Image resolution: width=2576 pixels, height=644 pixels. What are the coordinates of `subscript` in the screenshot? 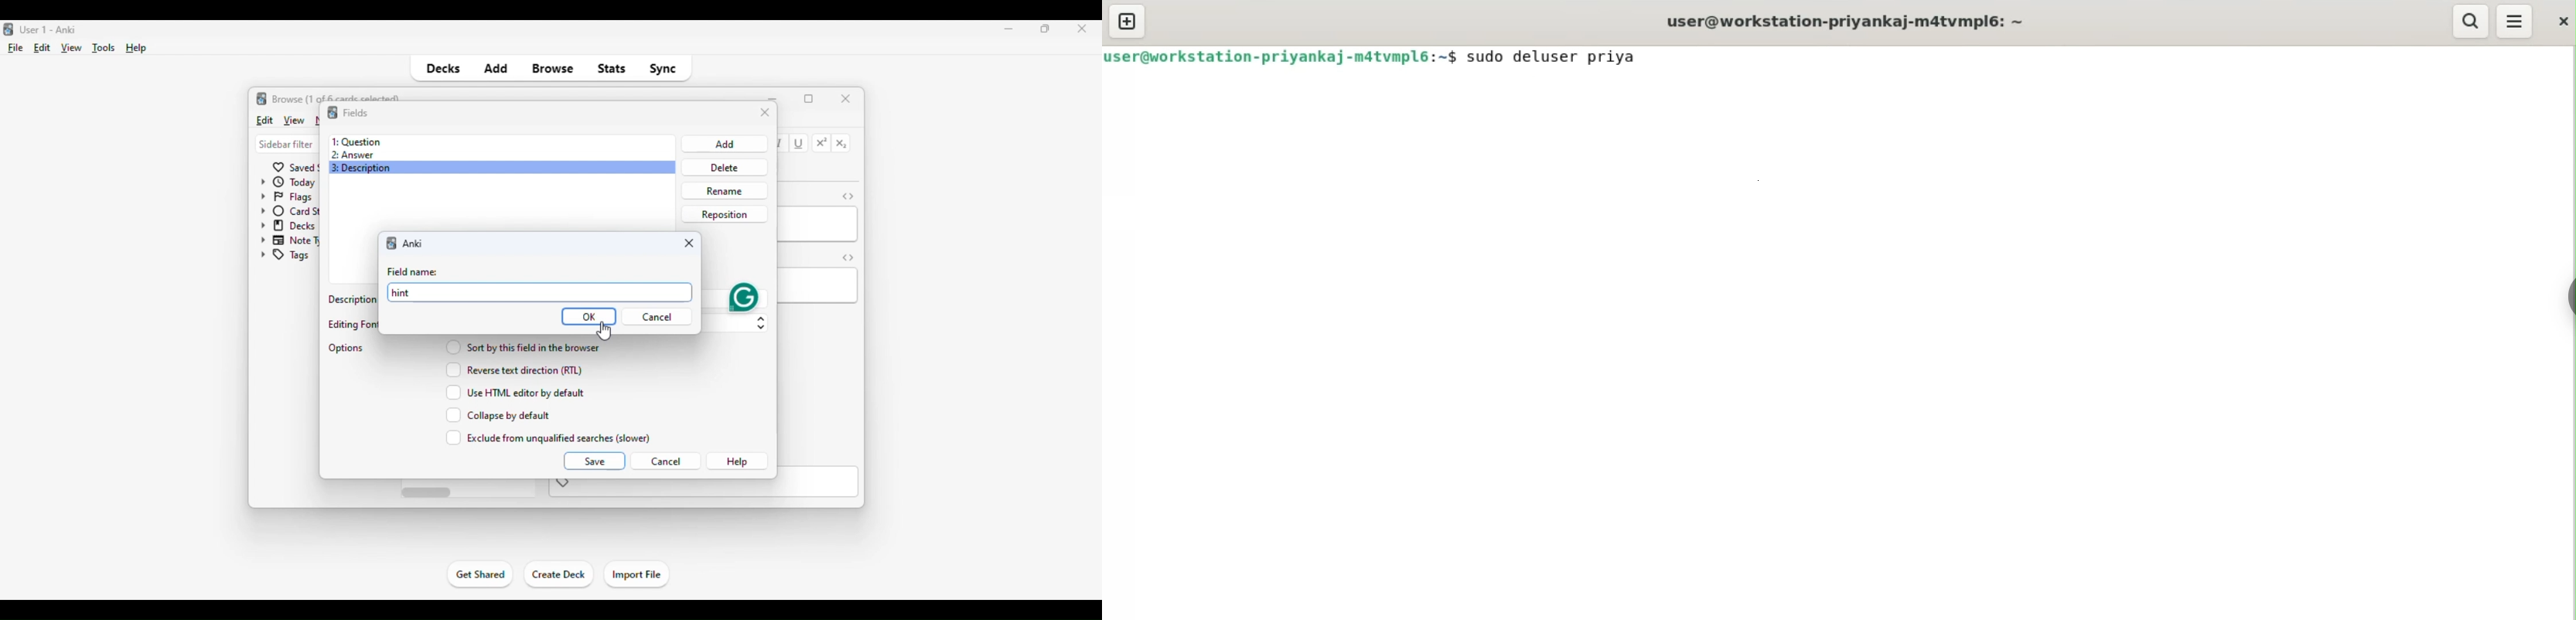 It's located at (842, 144).